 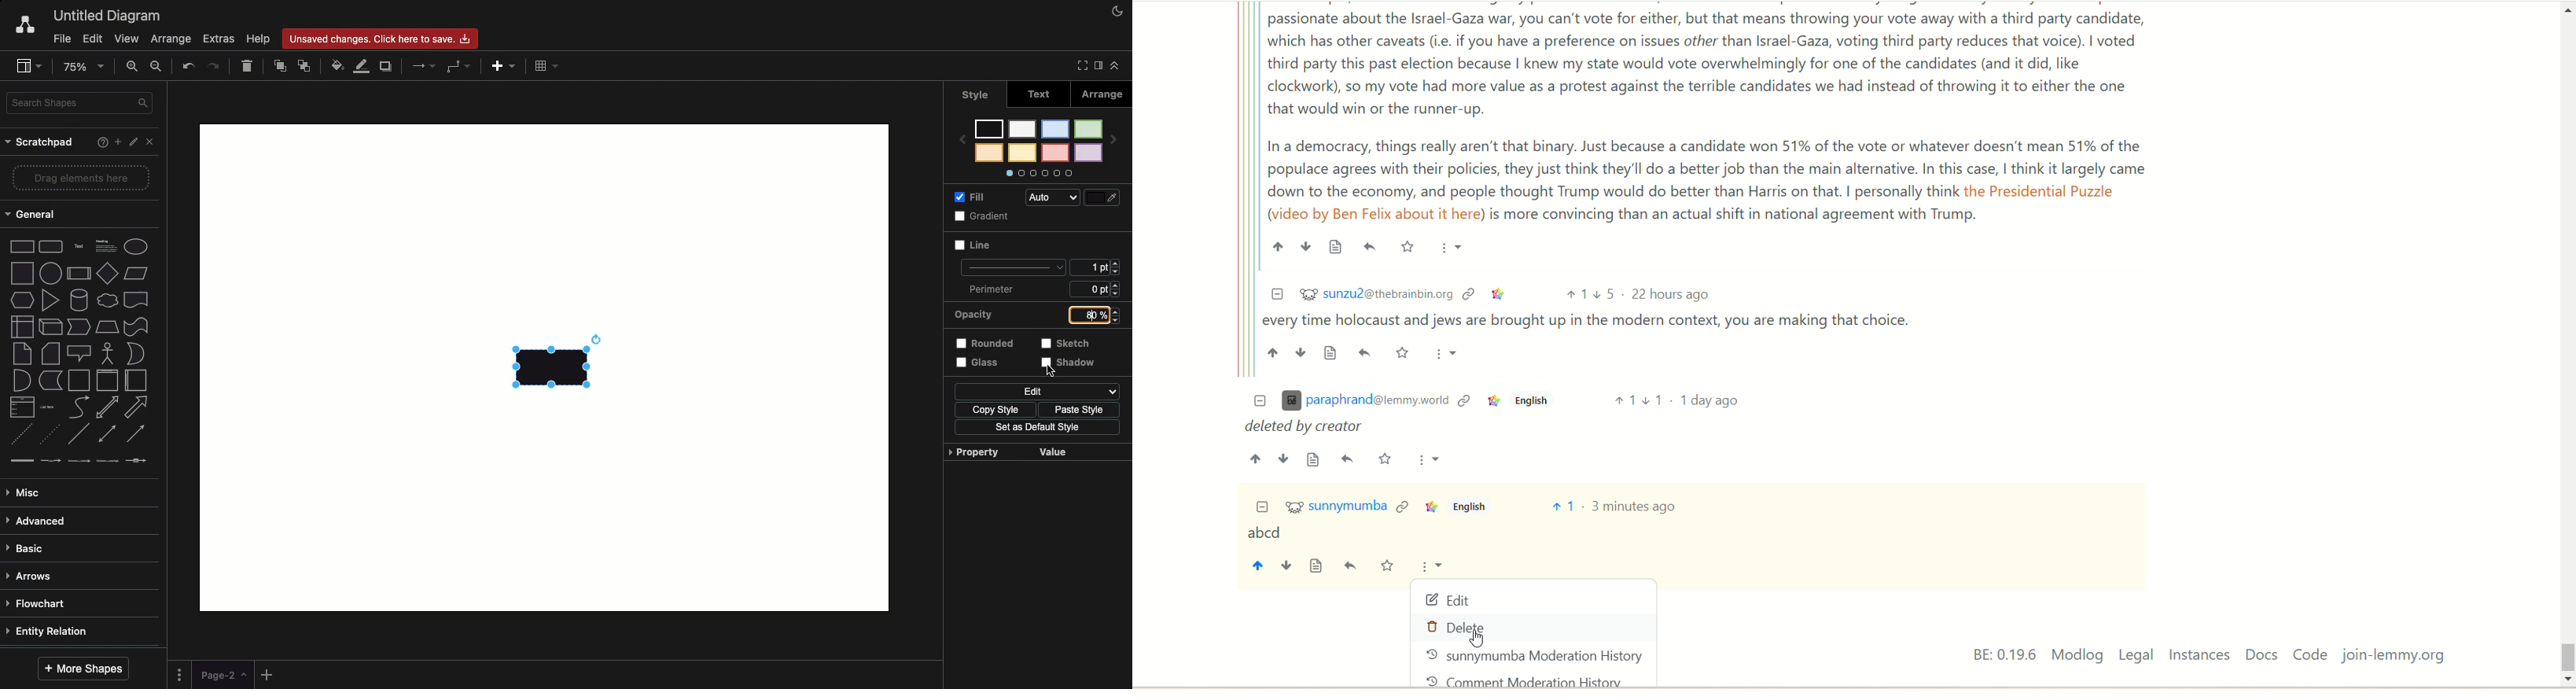 What do you see at coordinates (420, 65) in the screenshot?
I see `Arrows` at bounding box center [420, 65].